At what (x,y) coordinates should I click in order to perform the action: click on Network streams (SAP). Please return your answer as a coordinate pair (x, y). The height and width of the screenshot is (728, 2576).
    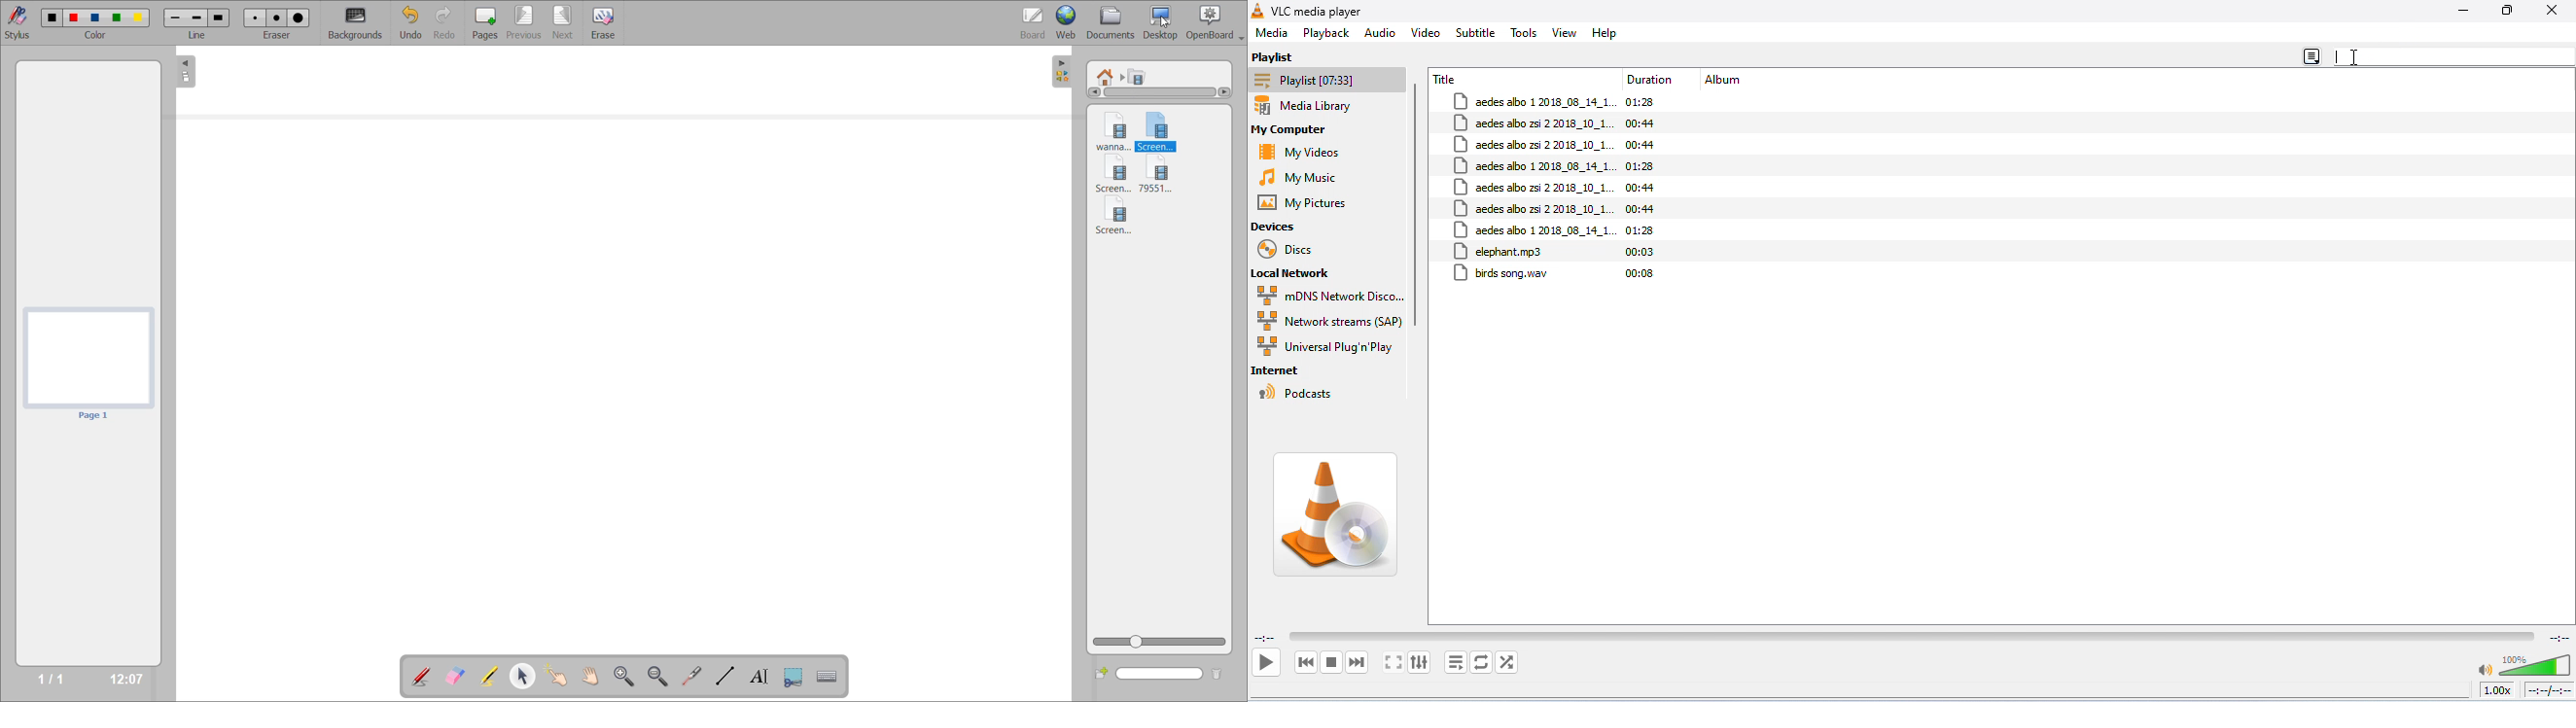
    Looking at the image, I should click on (1328, 321).